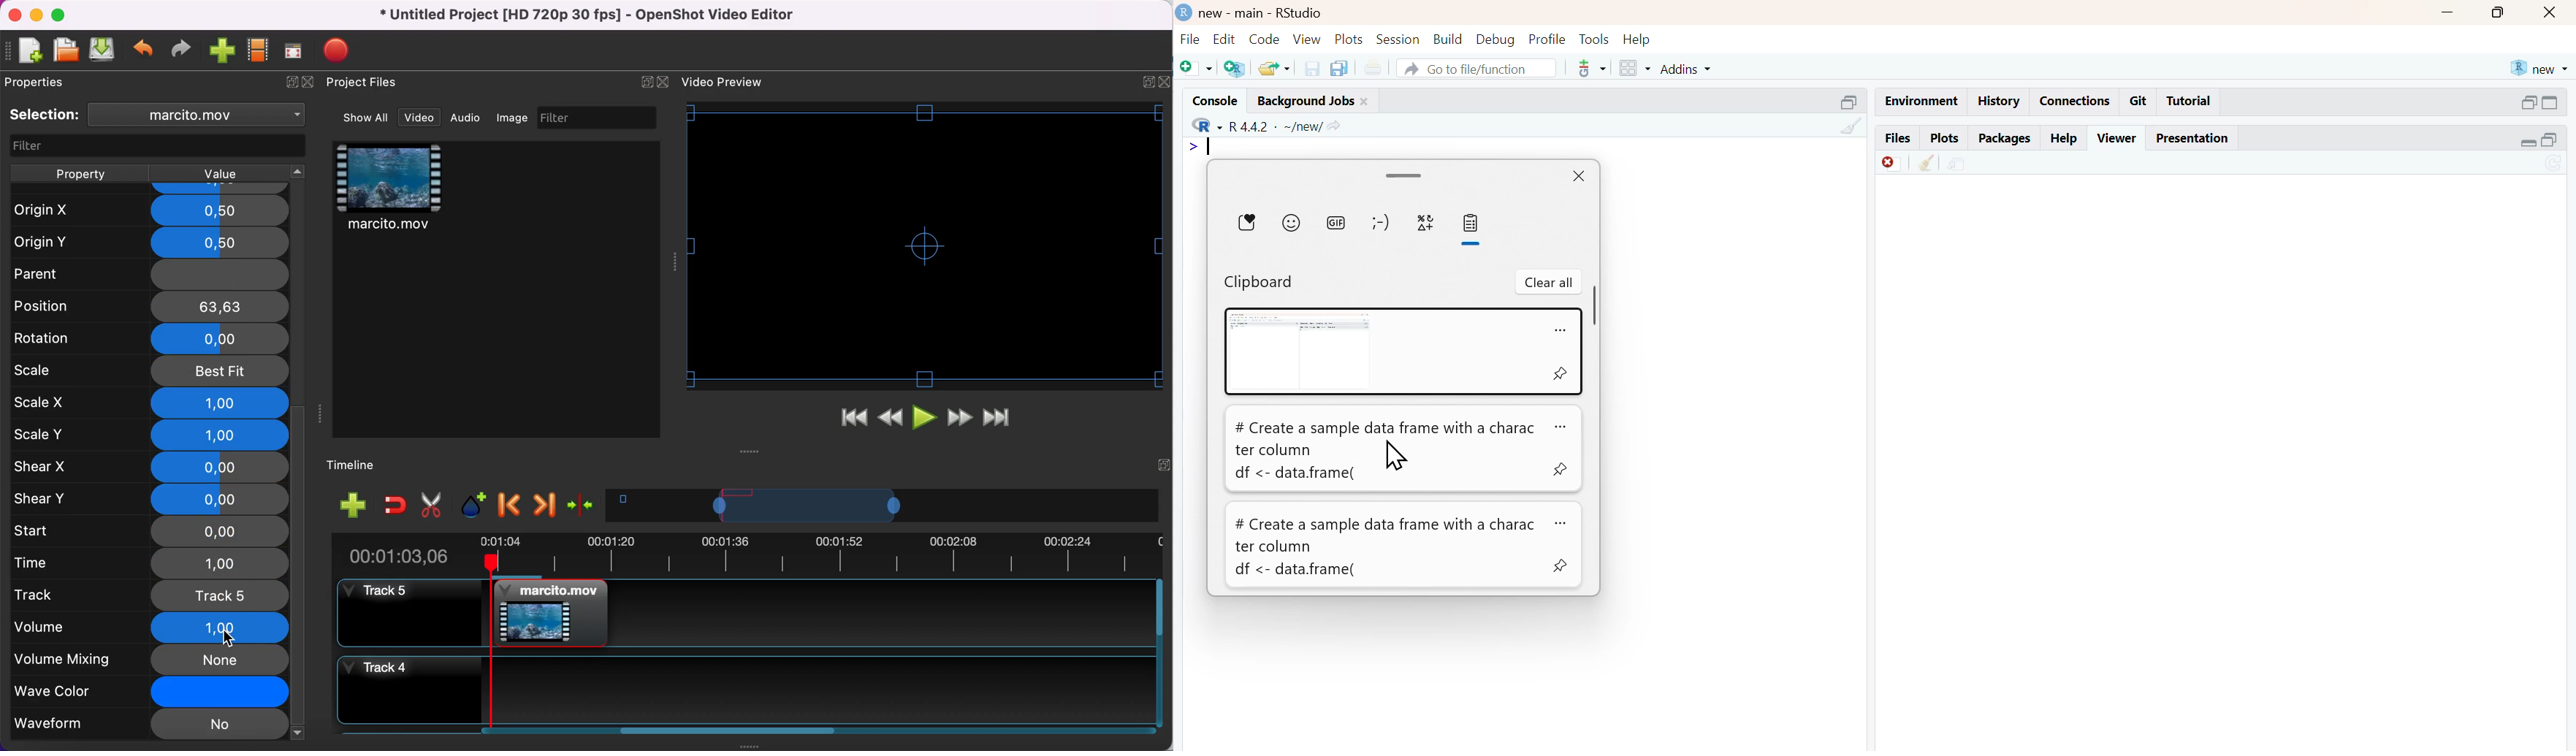 The width and height of the screenshot is (2576, 756). I want to click on cursor, so click(233, 637).